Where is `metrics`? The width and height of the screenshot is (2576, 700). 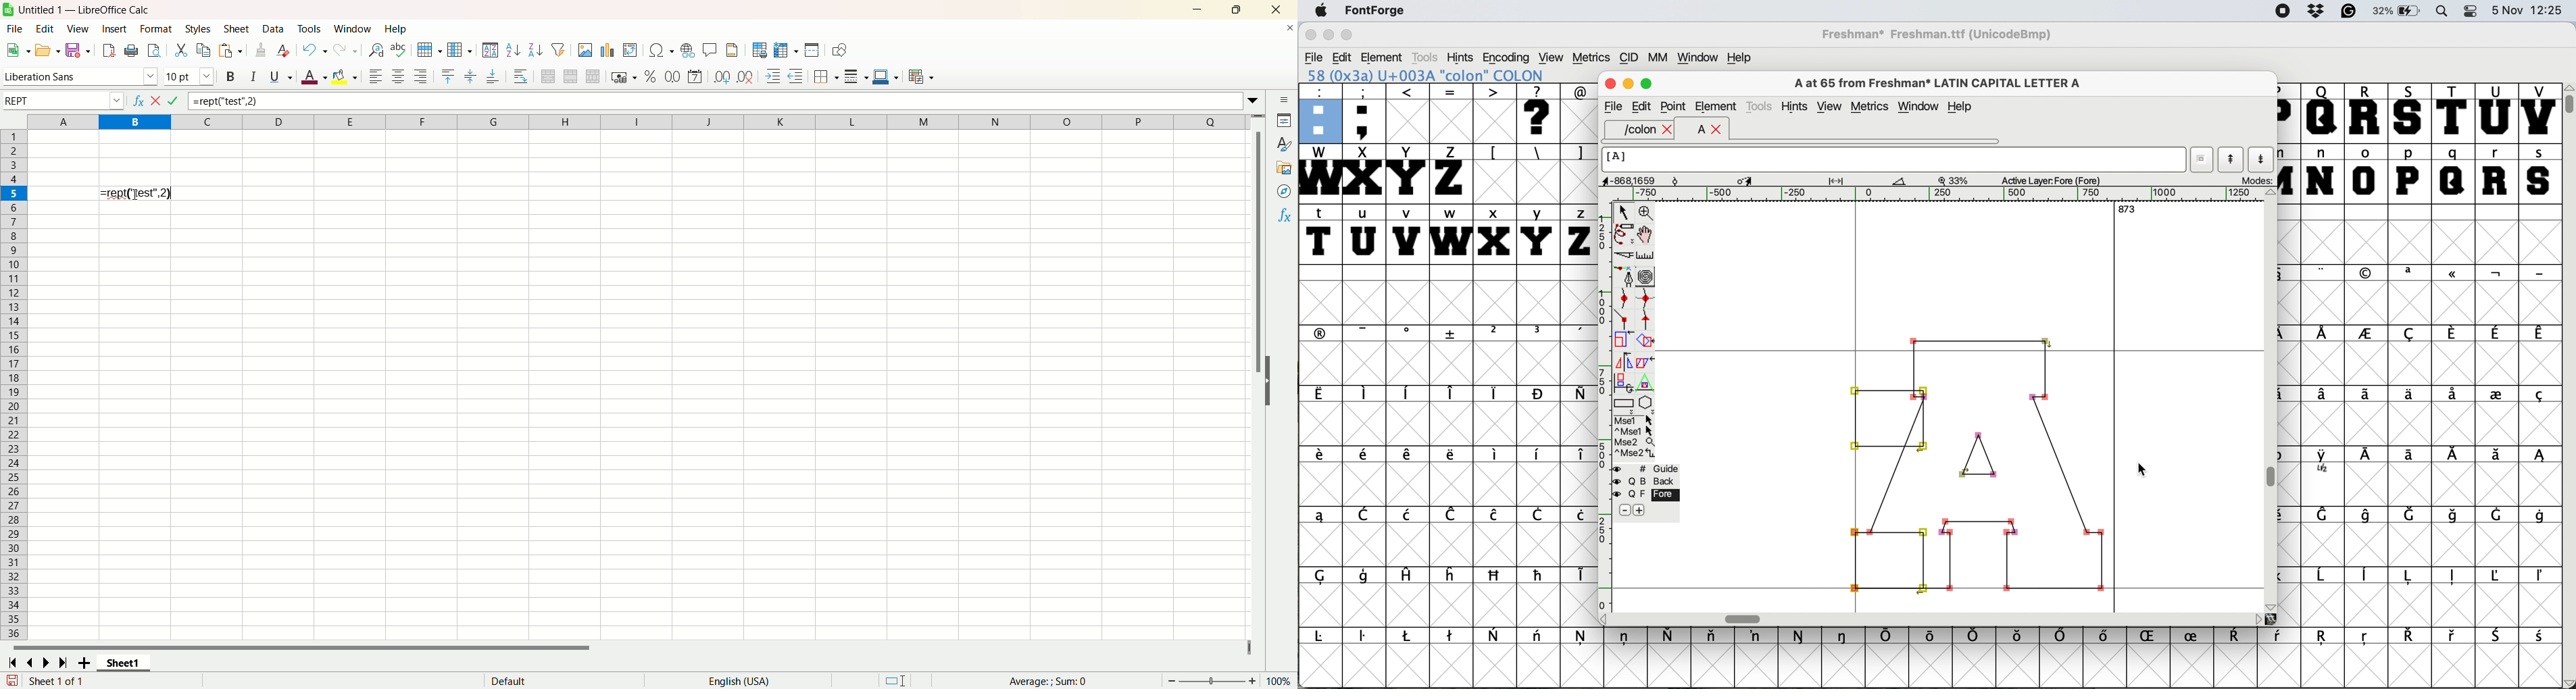
metrics is located at coordinates (1869, 106).